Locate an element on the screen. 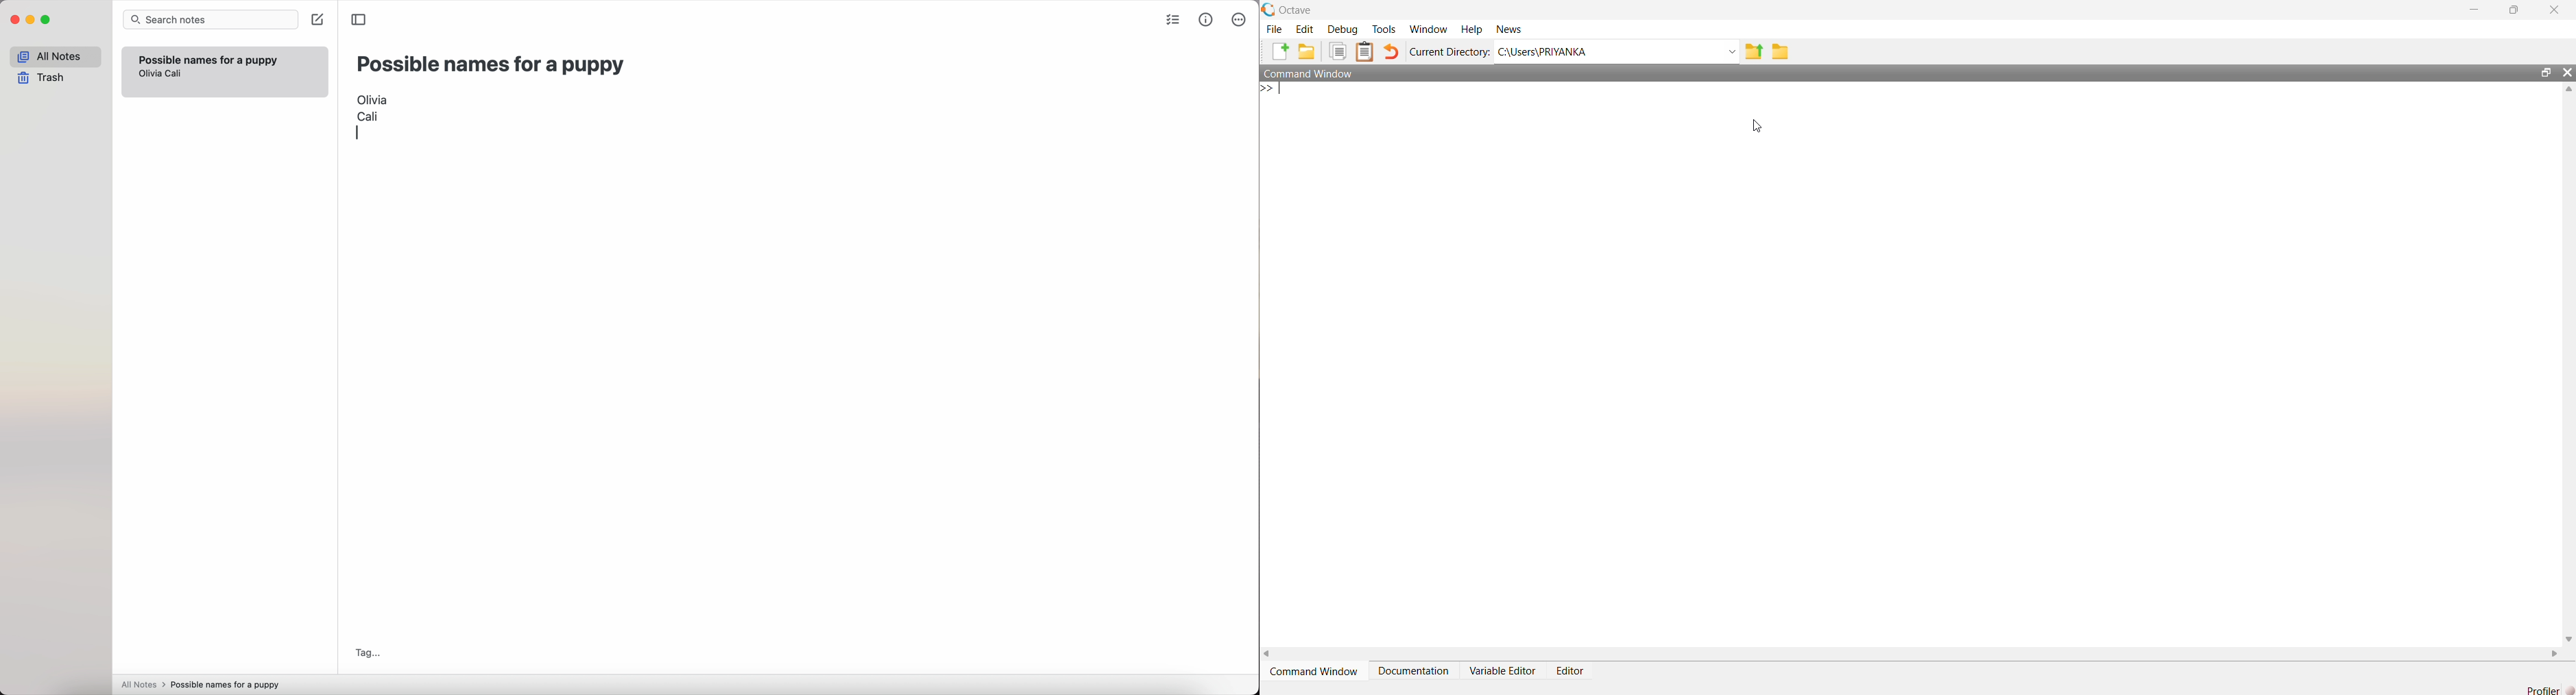  create note is located at coordinates (317, 20).